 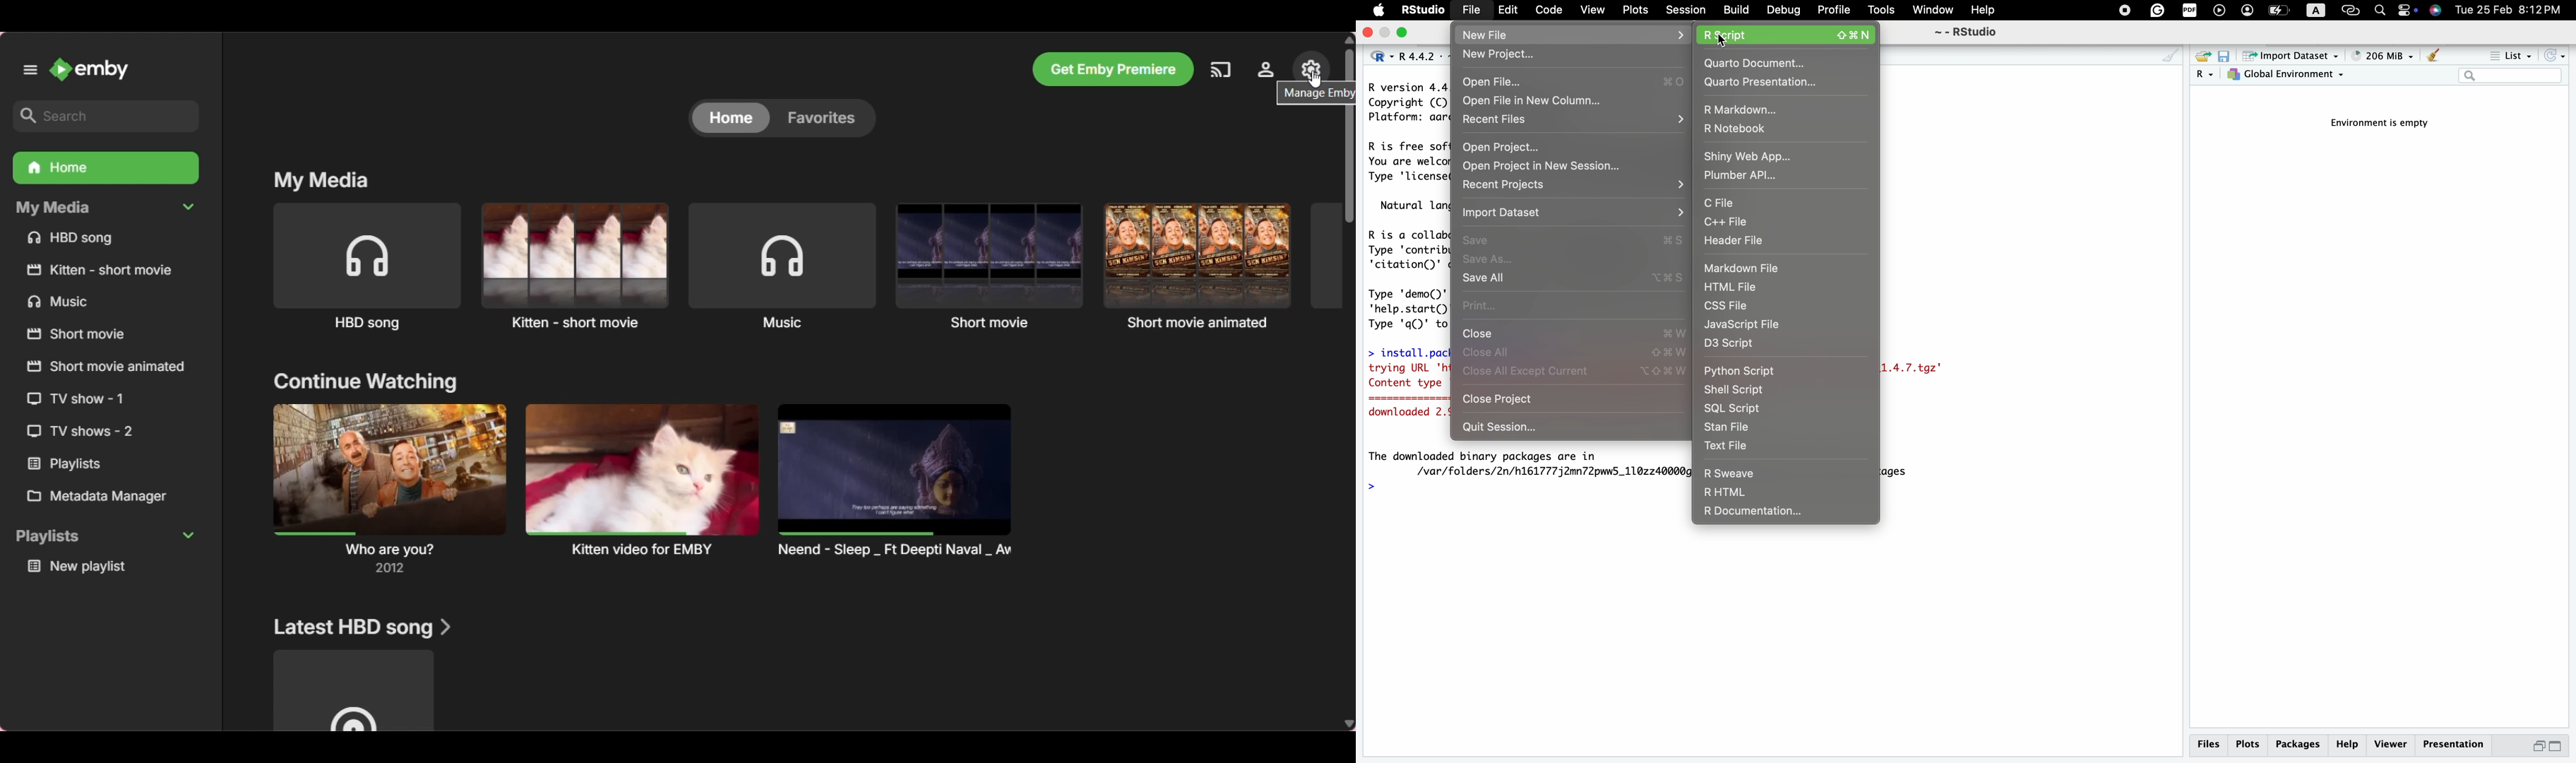 What do you see at coordinates (1547, 10) in the screenshot?
I see `code` at bounding box center [1547, 10].